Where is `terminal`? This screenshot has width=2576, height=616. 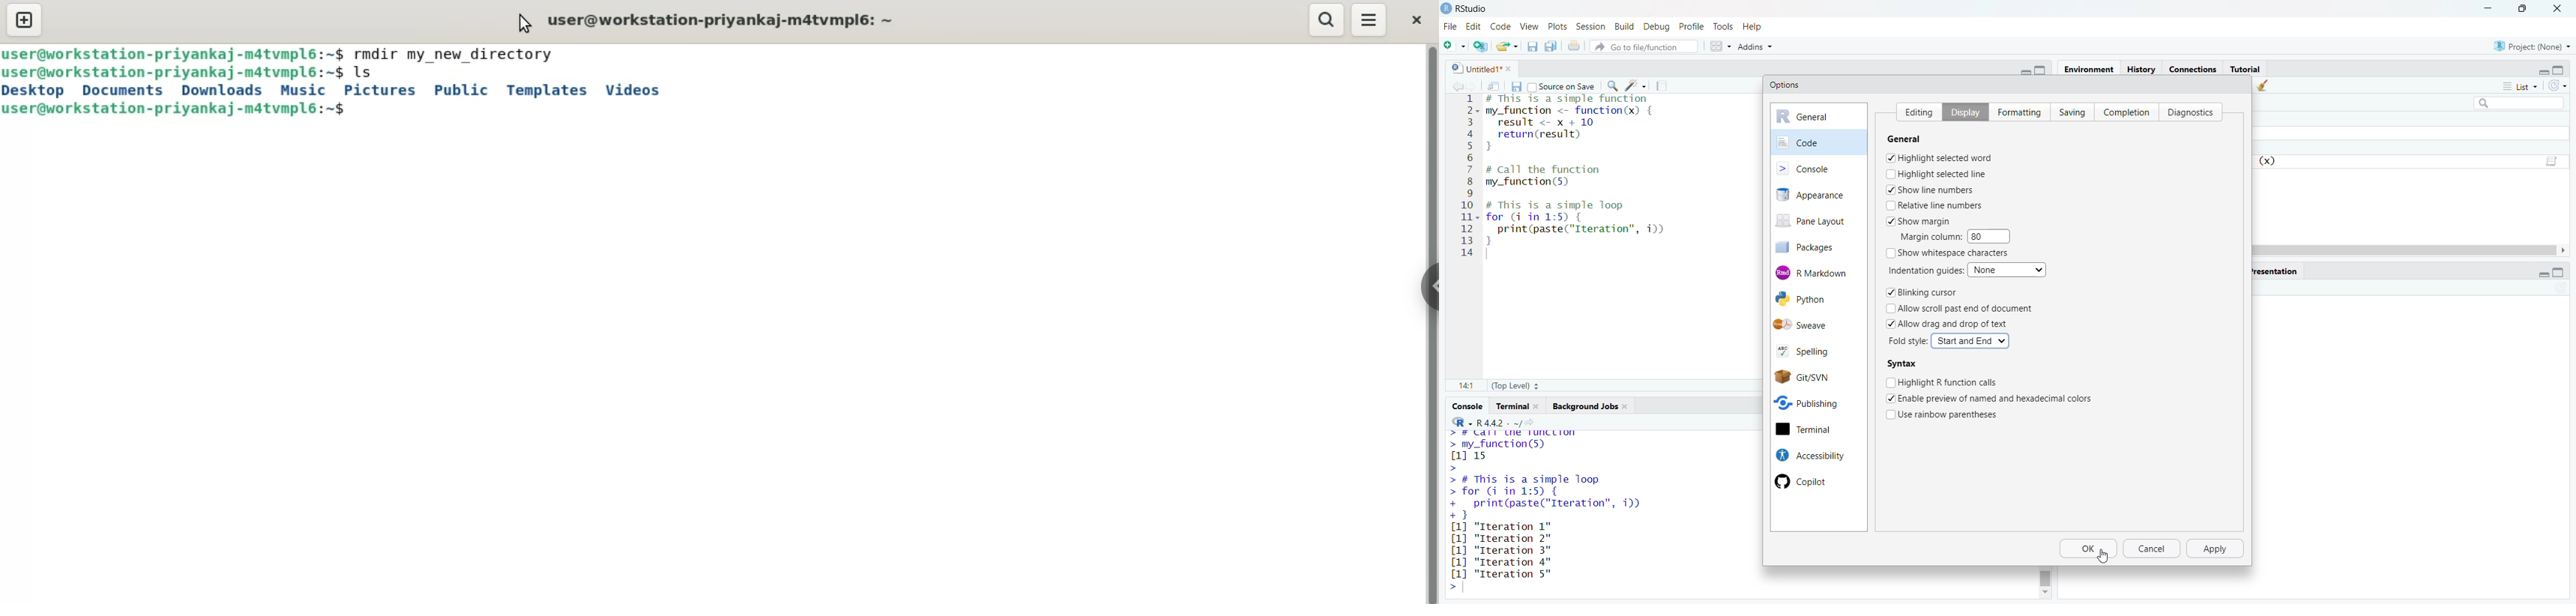
terminal is located at coordinates (1511, 406).